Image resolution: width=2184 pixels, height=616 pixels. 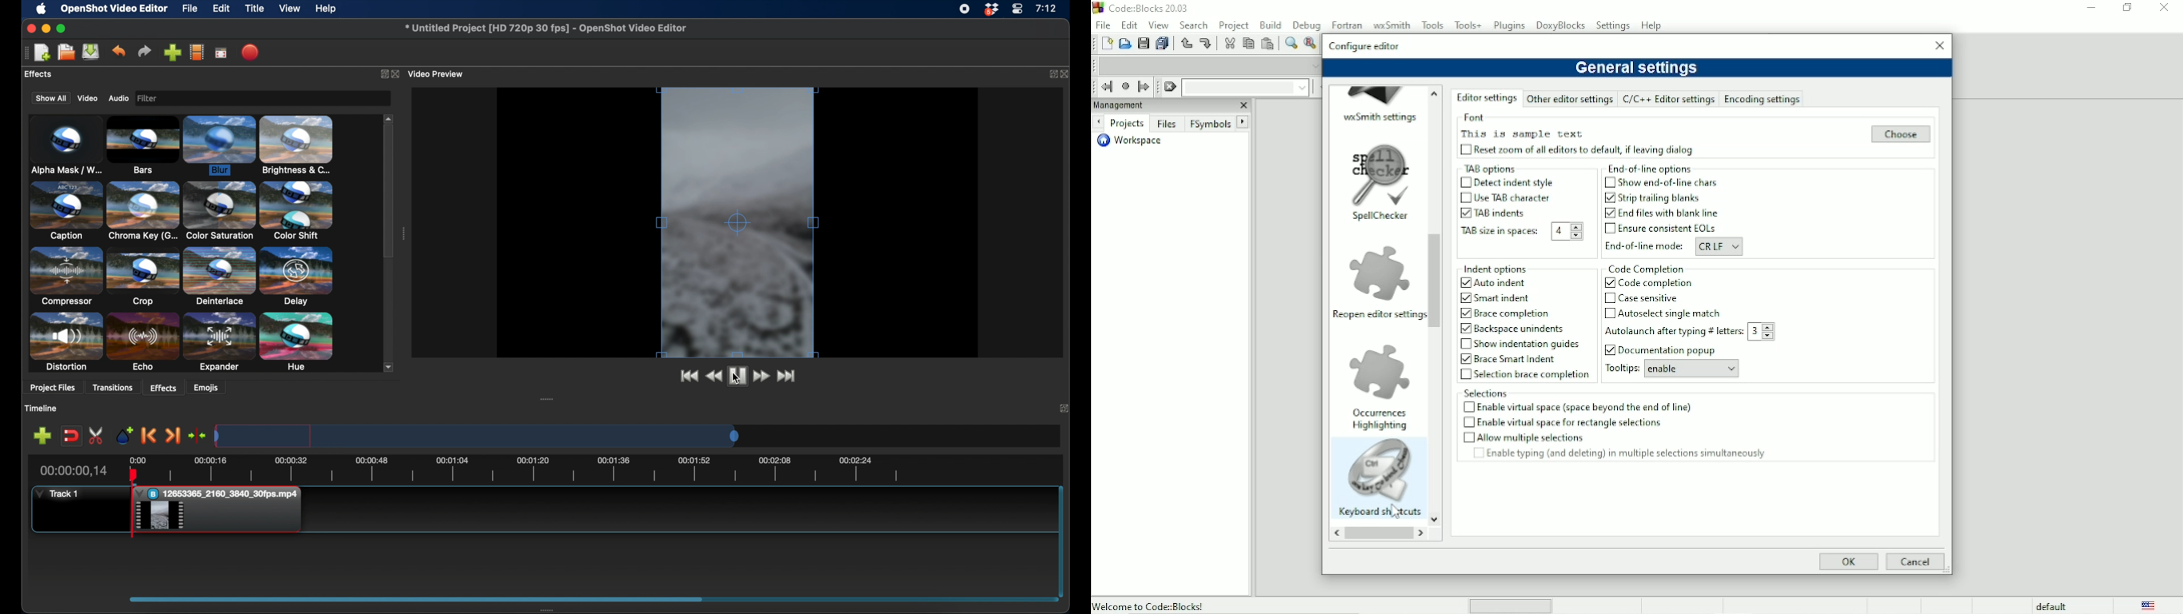 What do you see at coordinates (1586, 407) in the screenshot?
I see `Enable virtual space (space beyond the end of line)` at bounding box center [1586, 407].